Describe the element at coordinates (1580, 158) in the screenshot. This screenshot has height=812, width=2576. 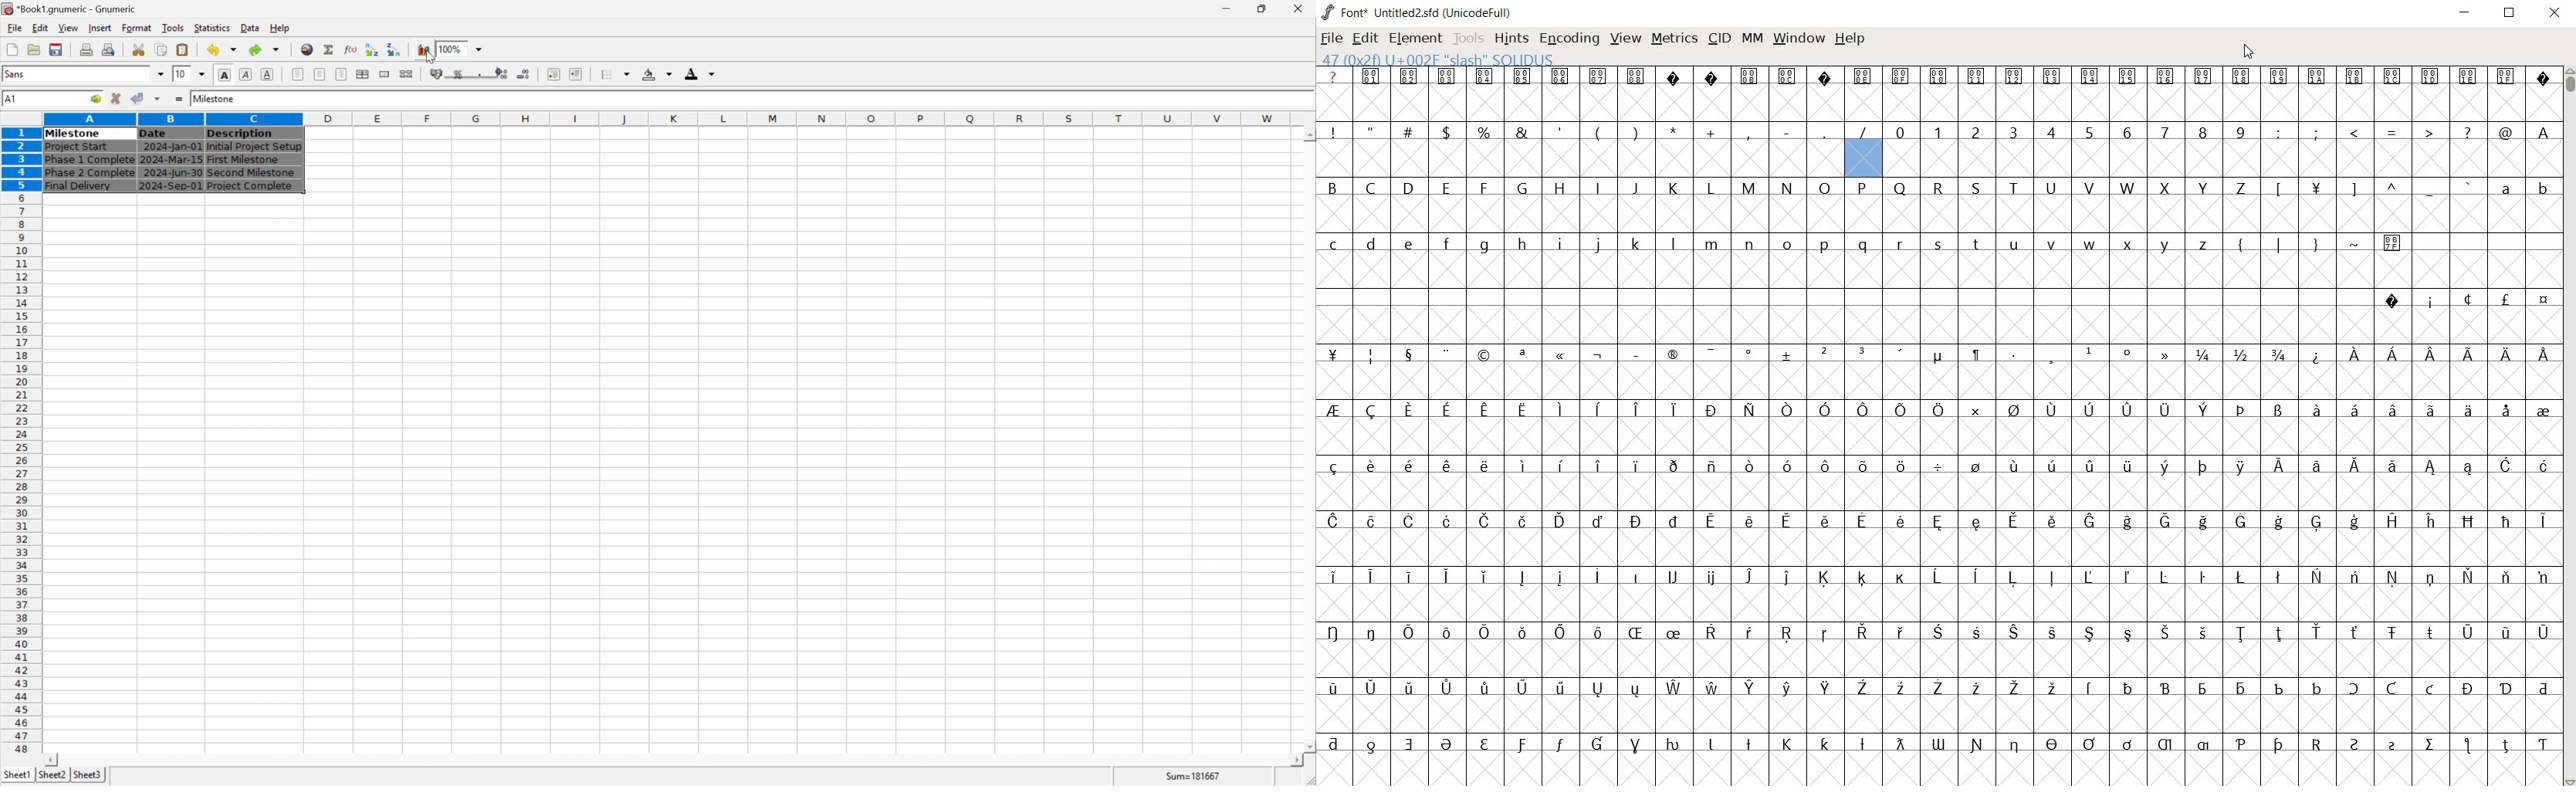
I see `empty cells` at that location.